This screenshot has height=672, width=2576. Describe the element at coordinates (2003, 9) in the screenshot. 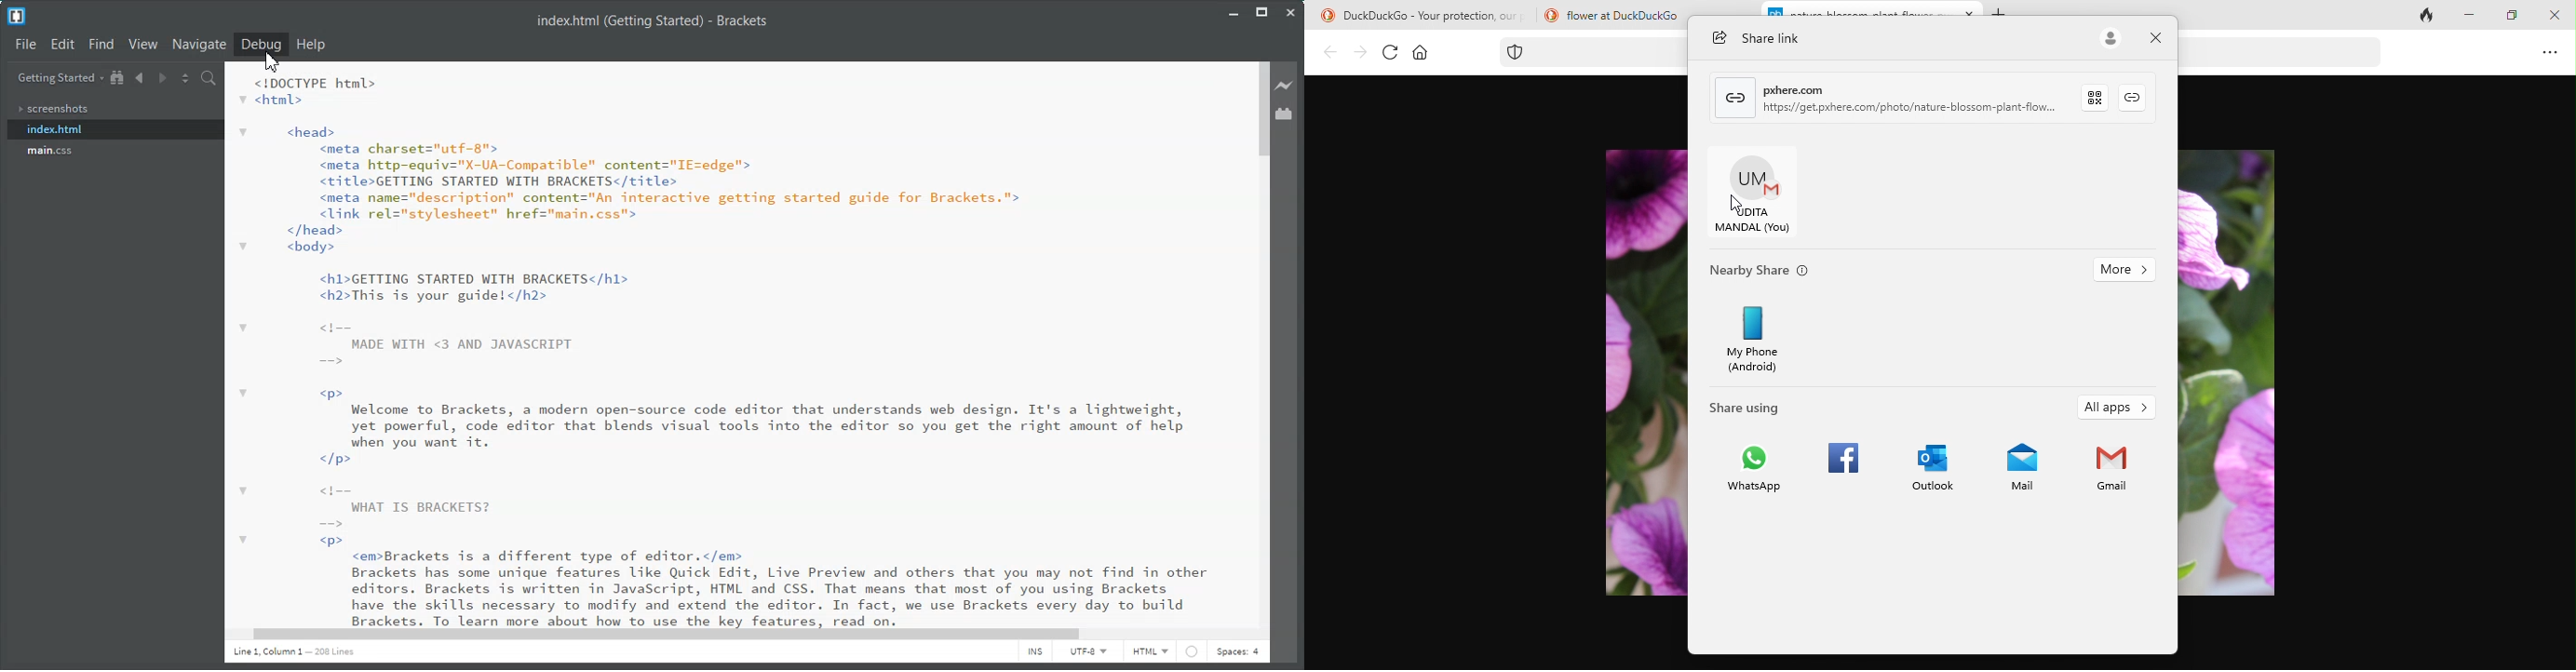

I see `add` at that location.